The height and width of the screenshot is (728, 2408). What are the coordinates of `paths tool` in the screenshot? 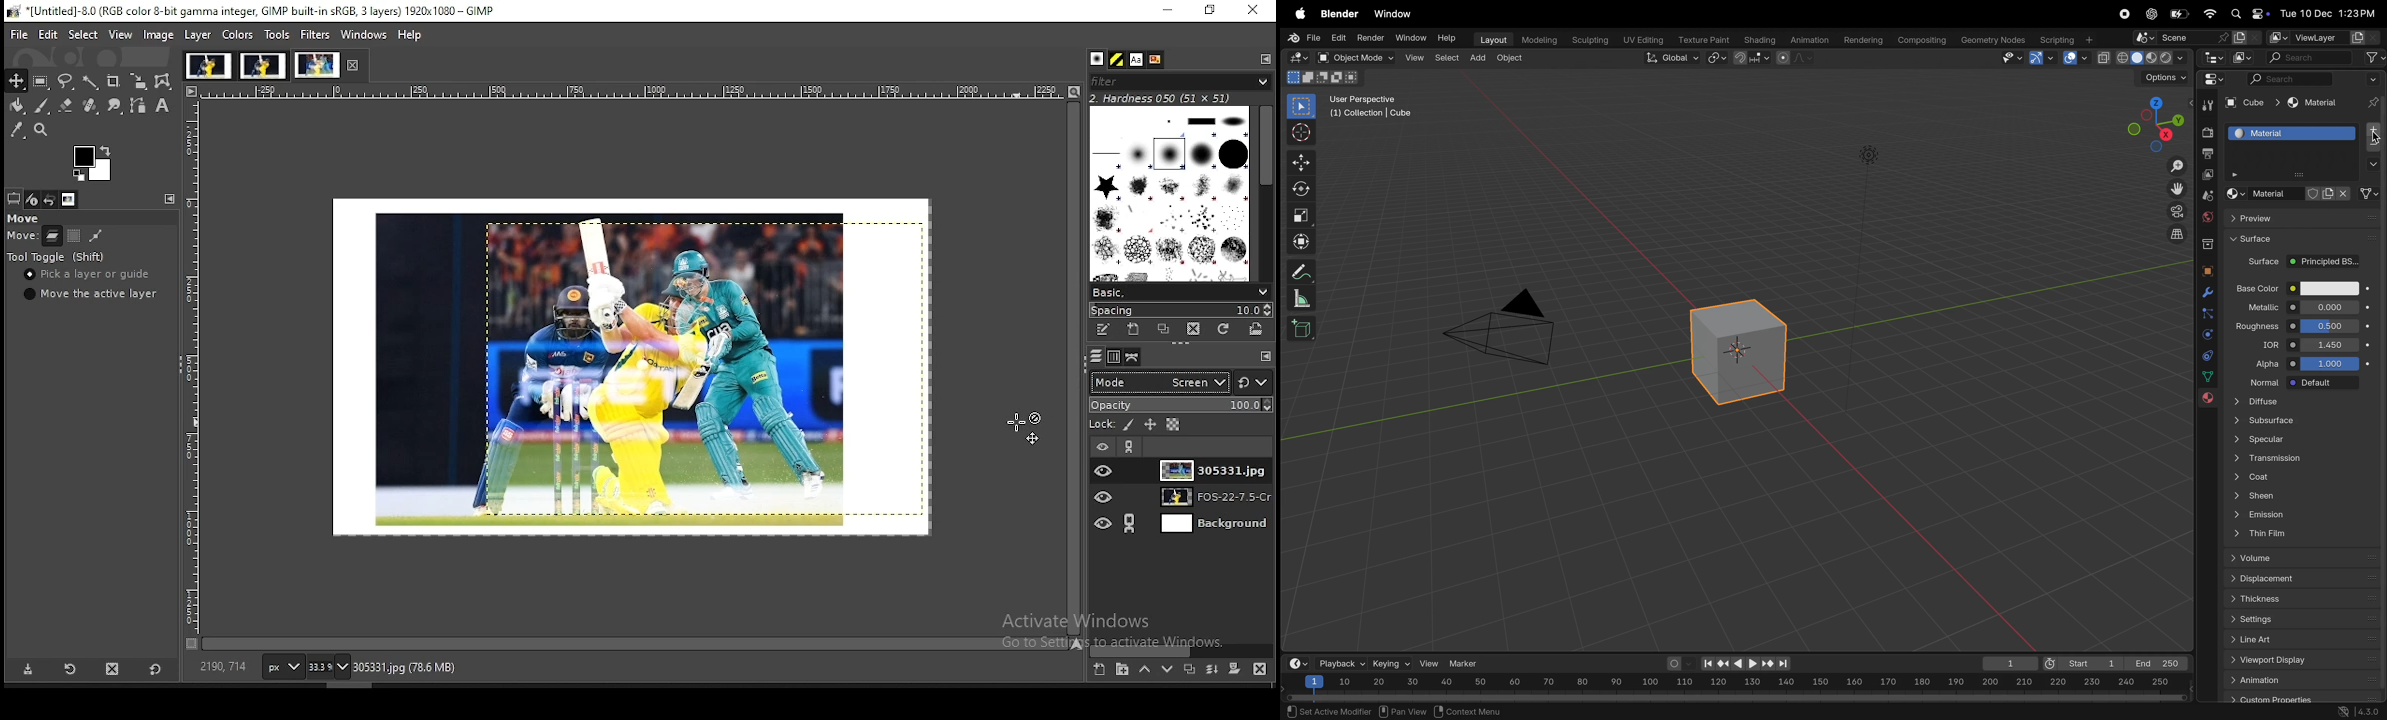 It's located at (139, 106).